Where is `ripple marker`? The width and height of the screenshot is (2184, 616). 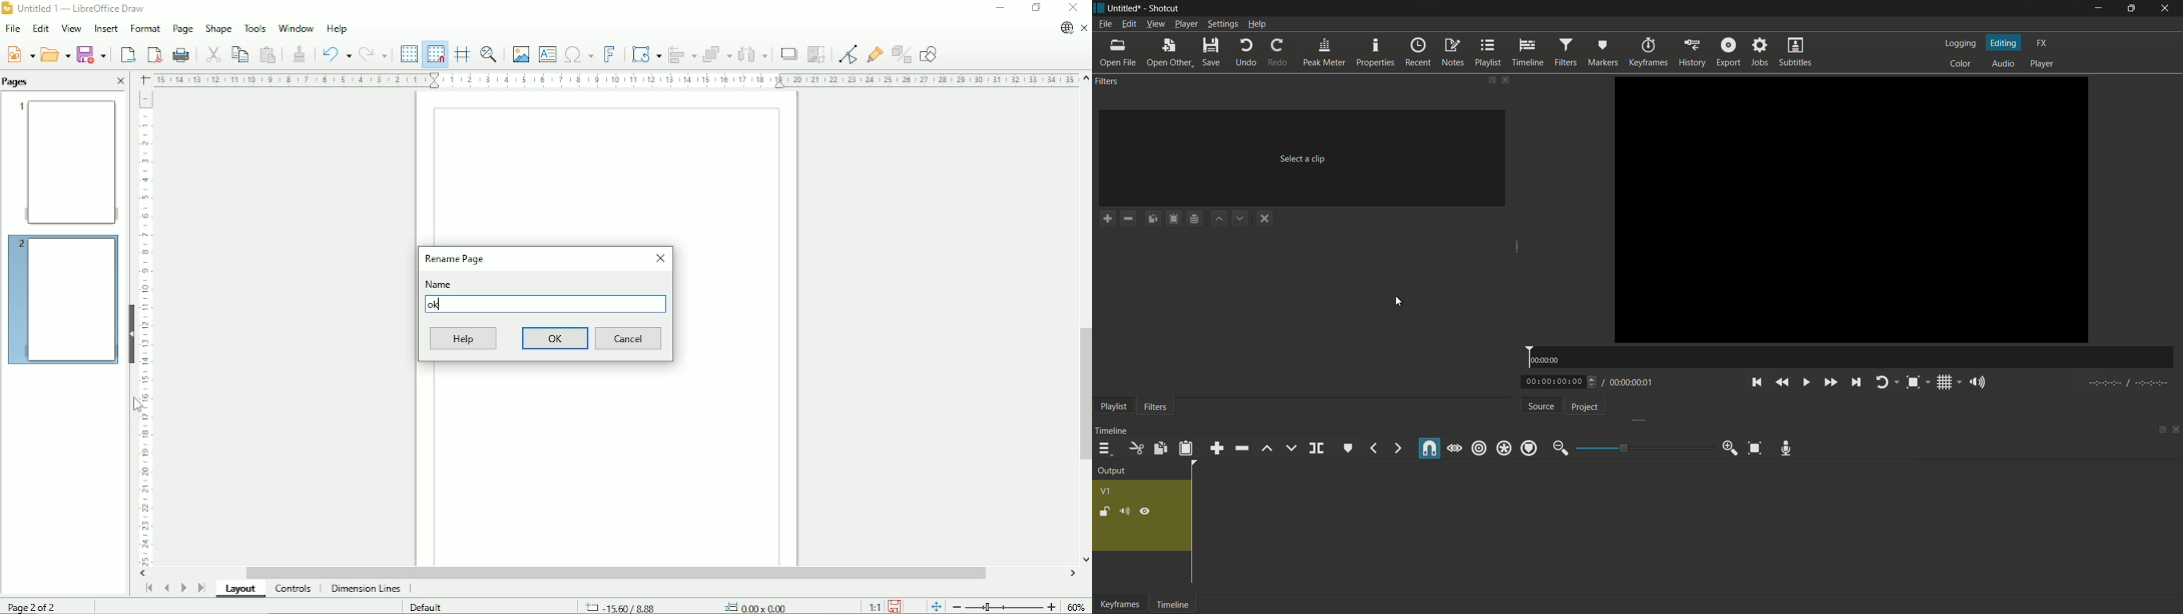
ripple marker is located at coordinates (1529, 448).